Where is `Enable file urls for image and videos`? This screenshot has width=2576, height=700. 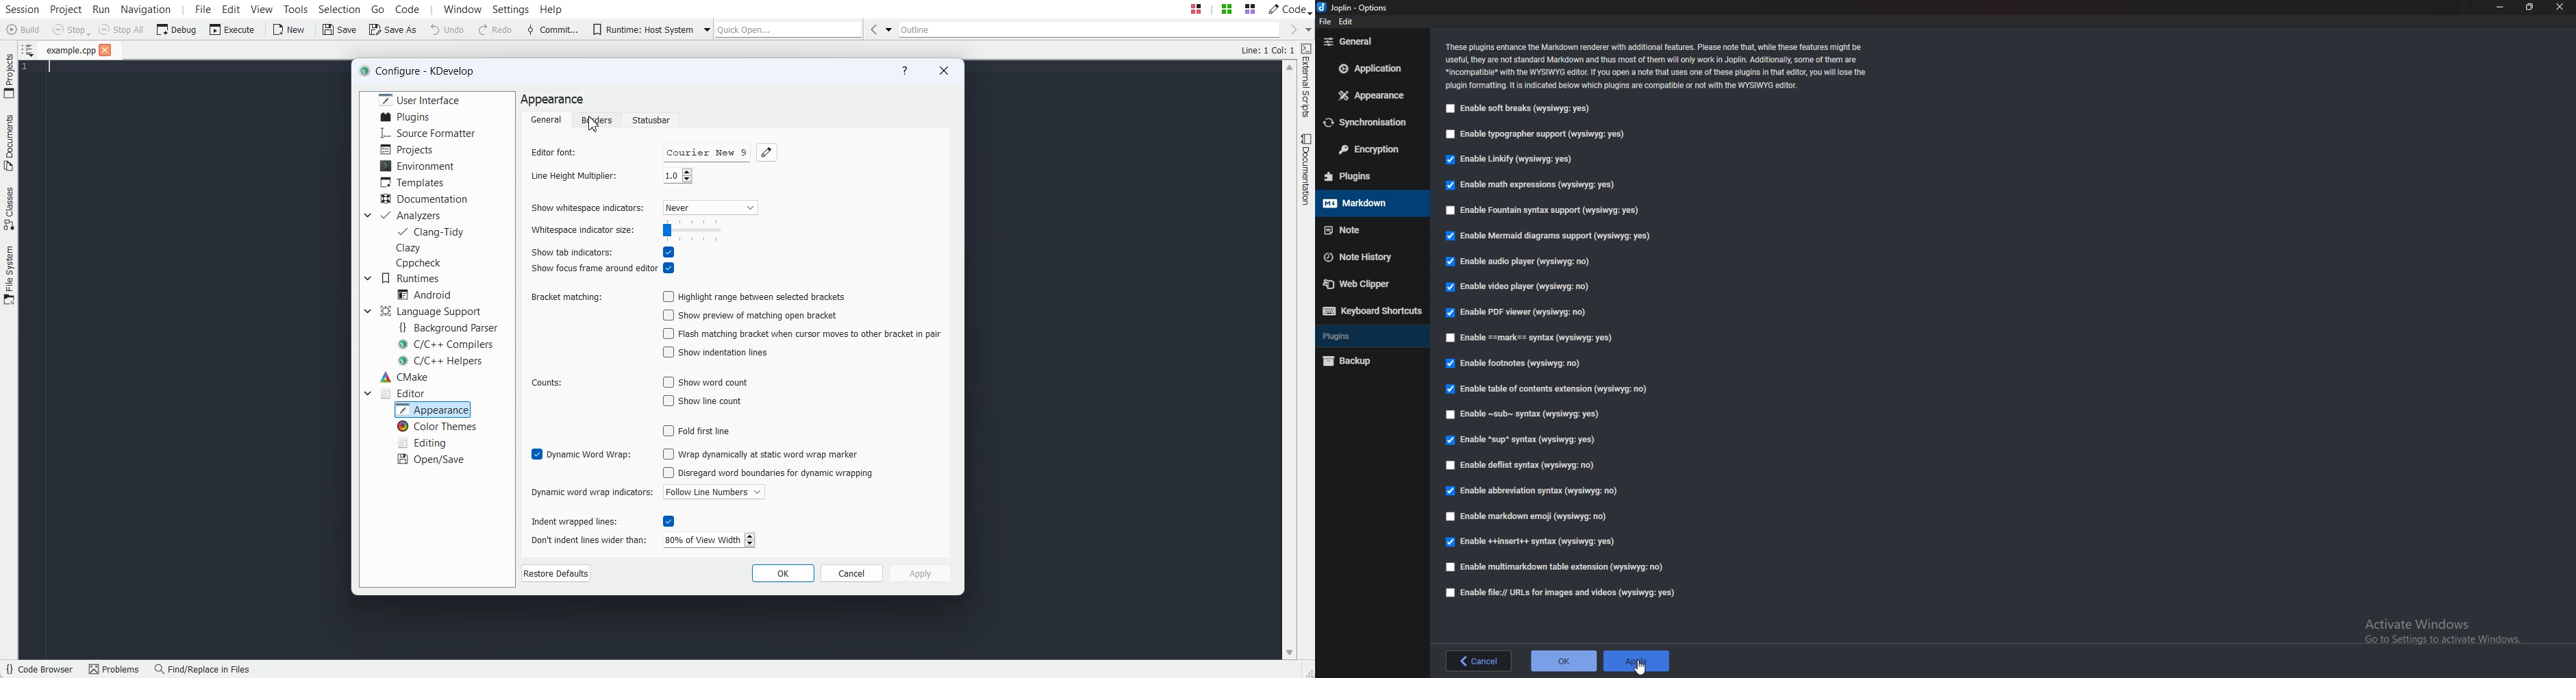 Enable file urls for image and videos is located at coordinates (1571, 592).